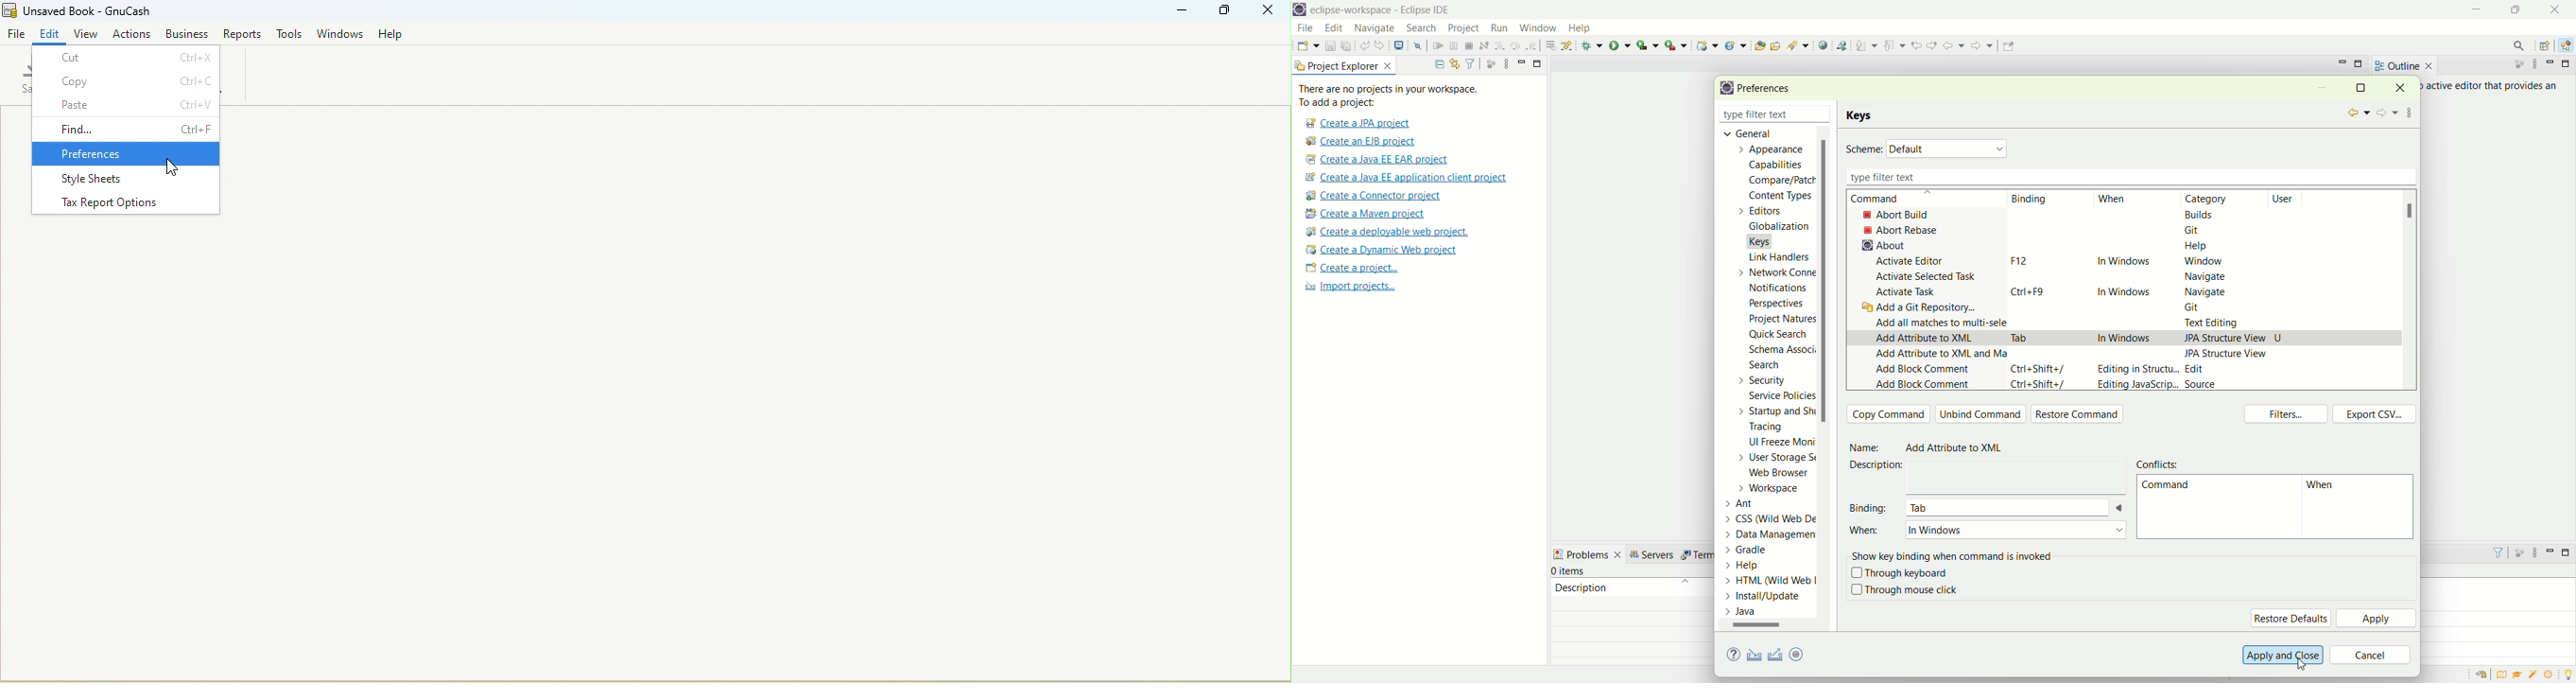 This screenshot has width=2576, height=700. What do you see at coordinates (2290, 198) in the screenshot?
I see `user` at bounding box center [2290, 198].